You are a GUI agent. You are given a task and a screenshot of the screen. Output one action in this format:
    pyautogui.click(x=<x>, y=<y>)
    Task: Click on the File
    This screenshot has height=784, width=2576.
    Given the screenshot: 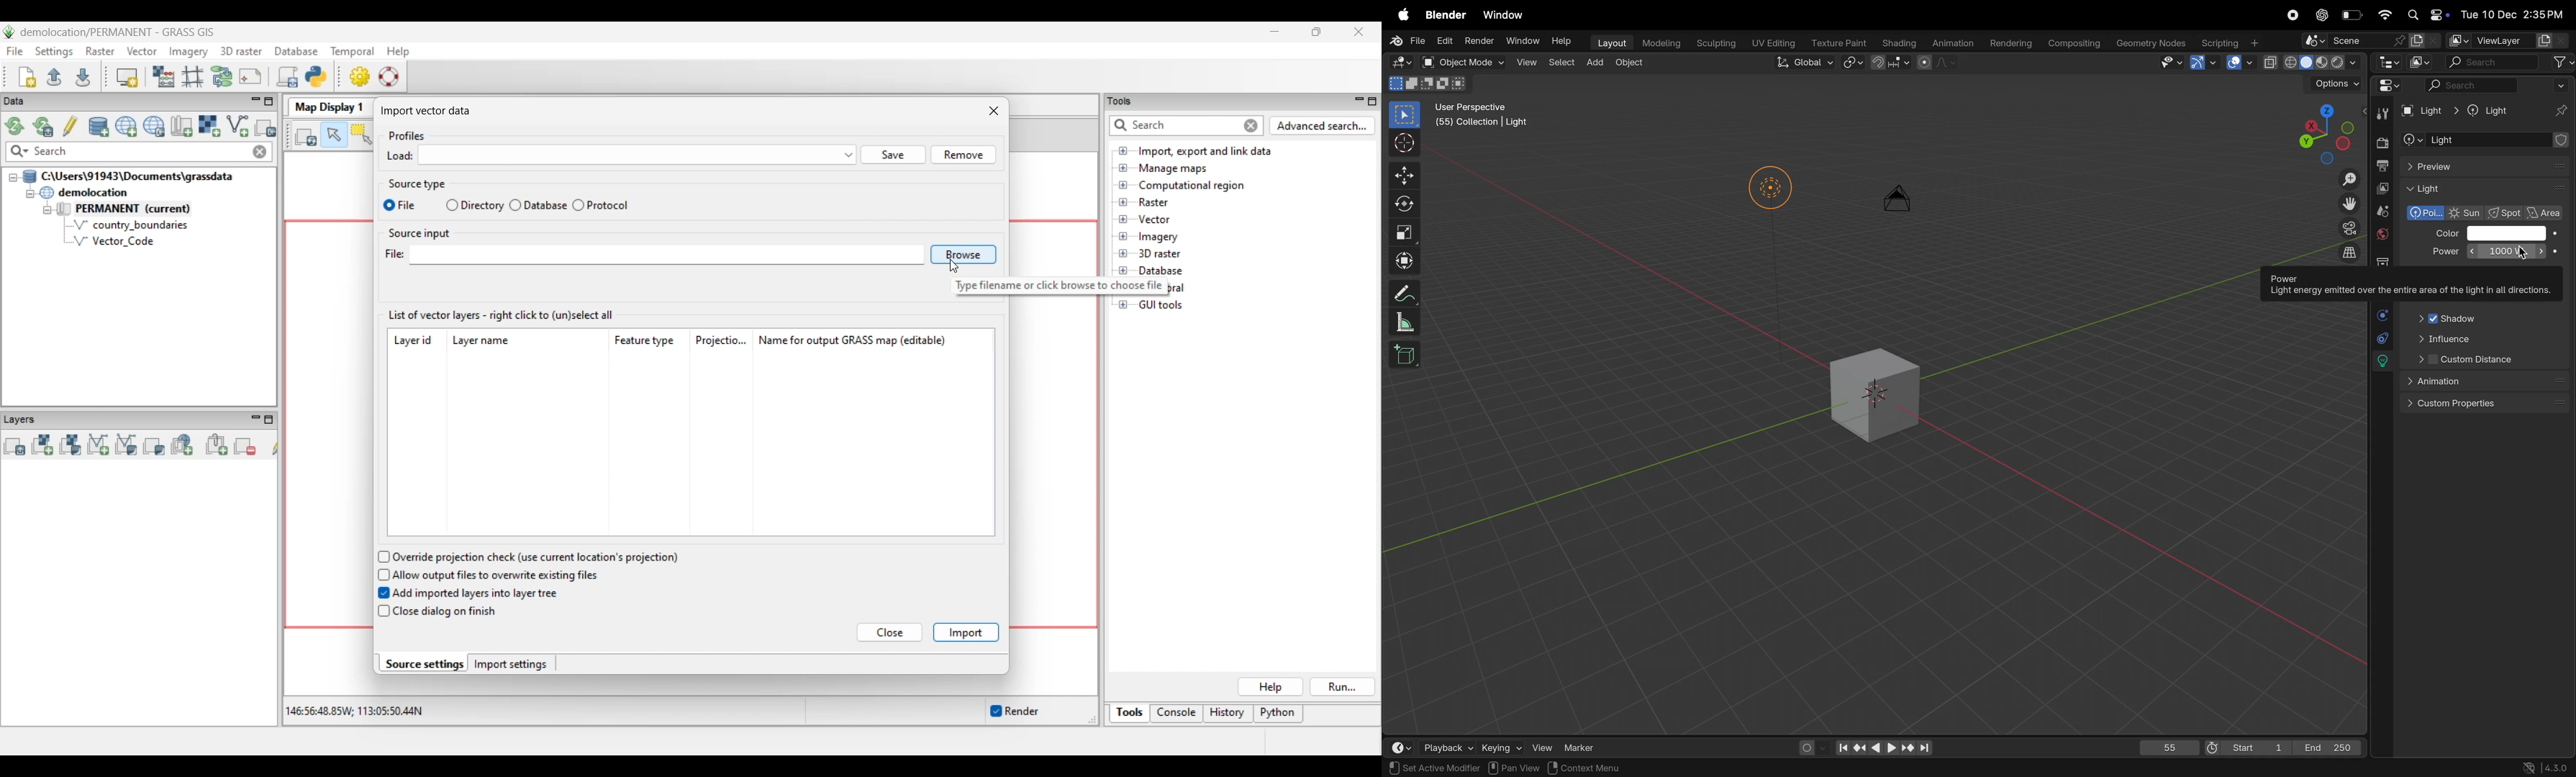 What is the action you would take?
    pyautogui.click(x=1406, y=41)
    